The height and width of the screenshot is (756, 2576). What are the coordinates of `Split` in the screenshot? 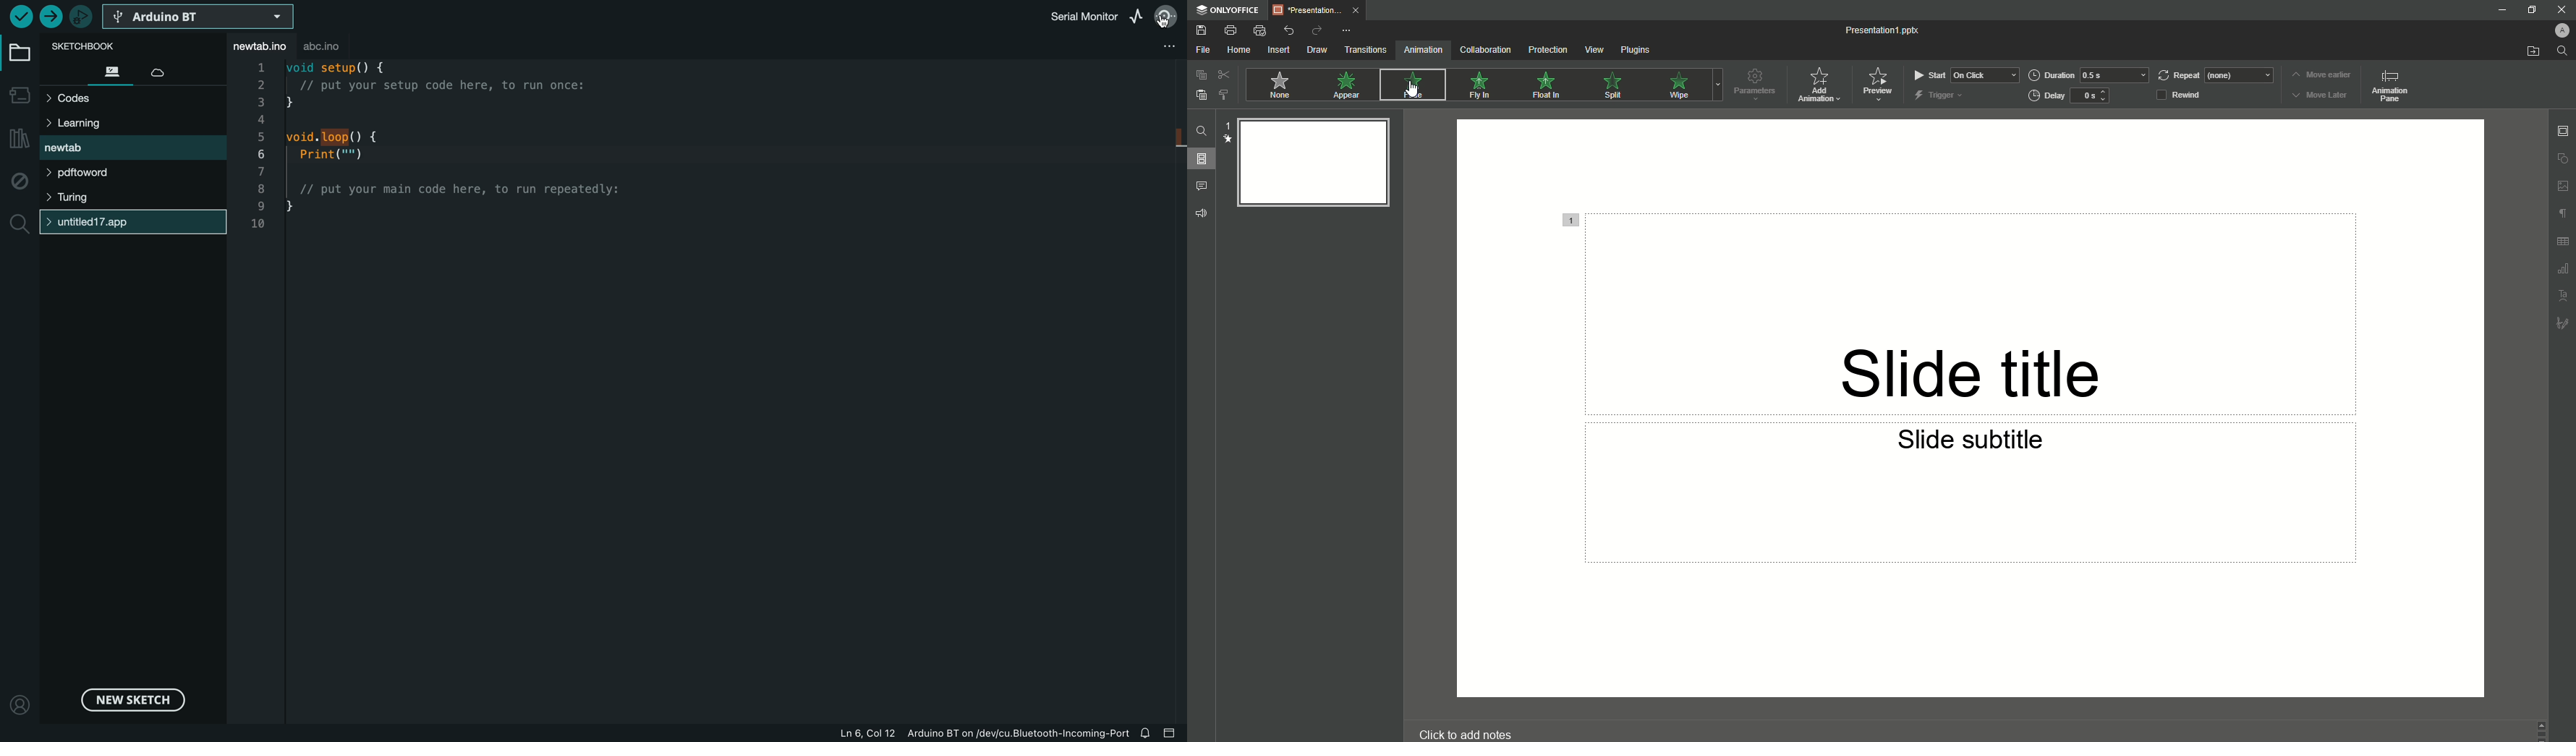 It's located at (1618, 85).